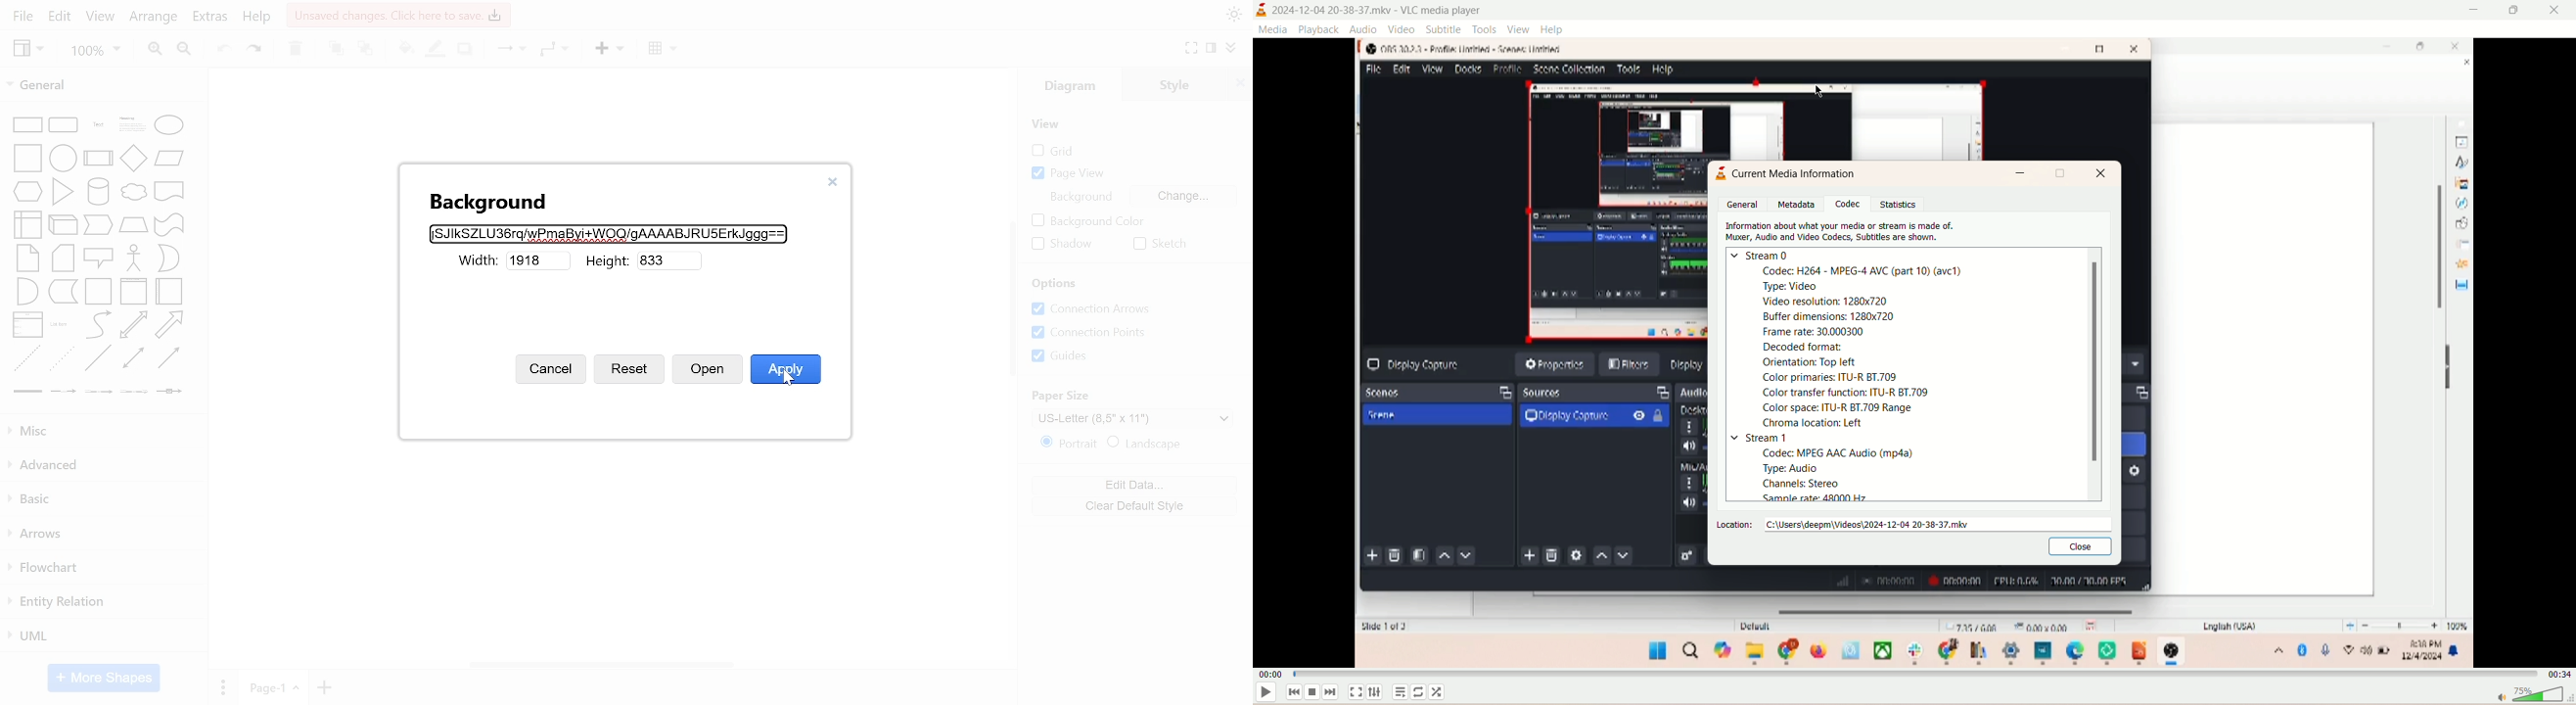 This screenshot has width=2576, height=728. Describe the element at coordinates (28, 222) in the screenshot. I see `general shapes` at that location.